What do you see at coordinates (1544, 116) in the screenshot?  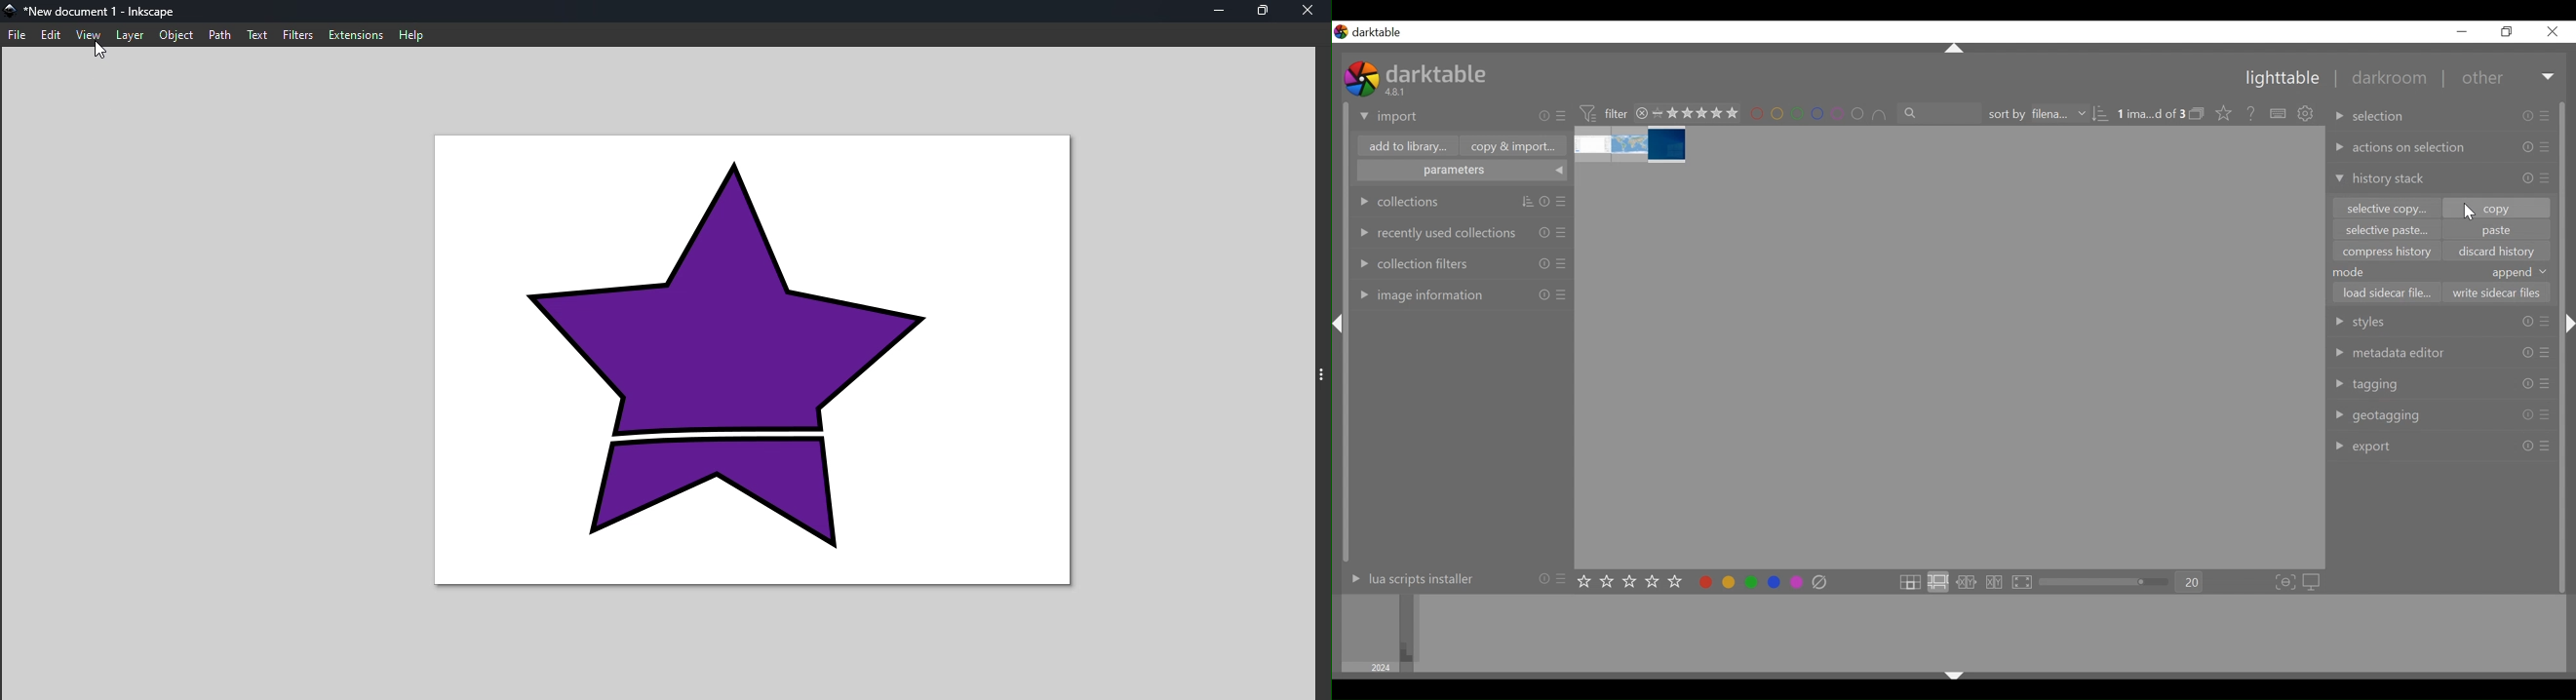 I see `info` at bounding box center [1544, 116].